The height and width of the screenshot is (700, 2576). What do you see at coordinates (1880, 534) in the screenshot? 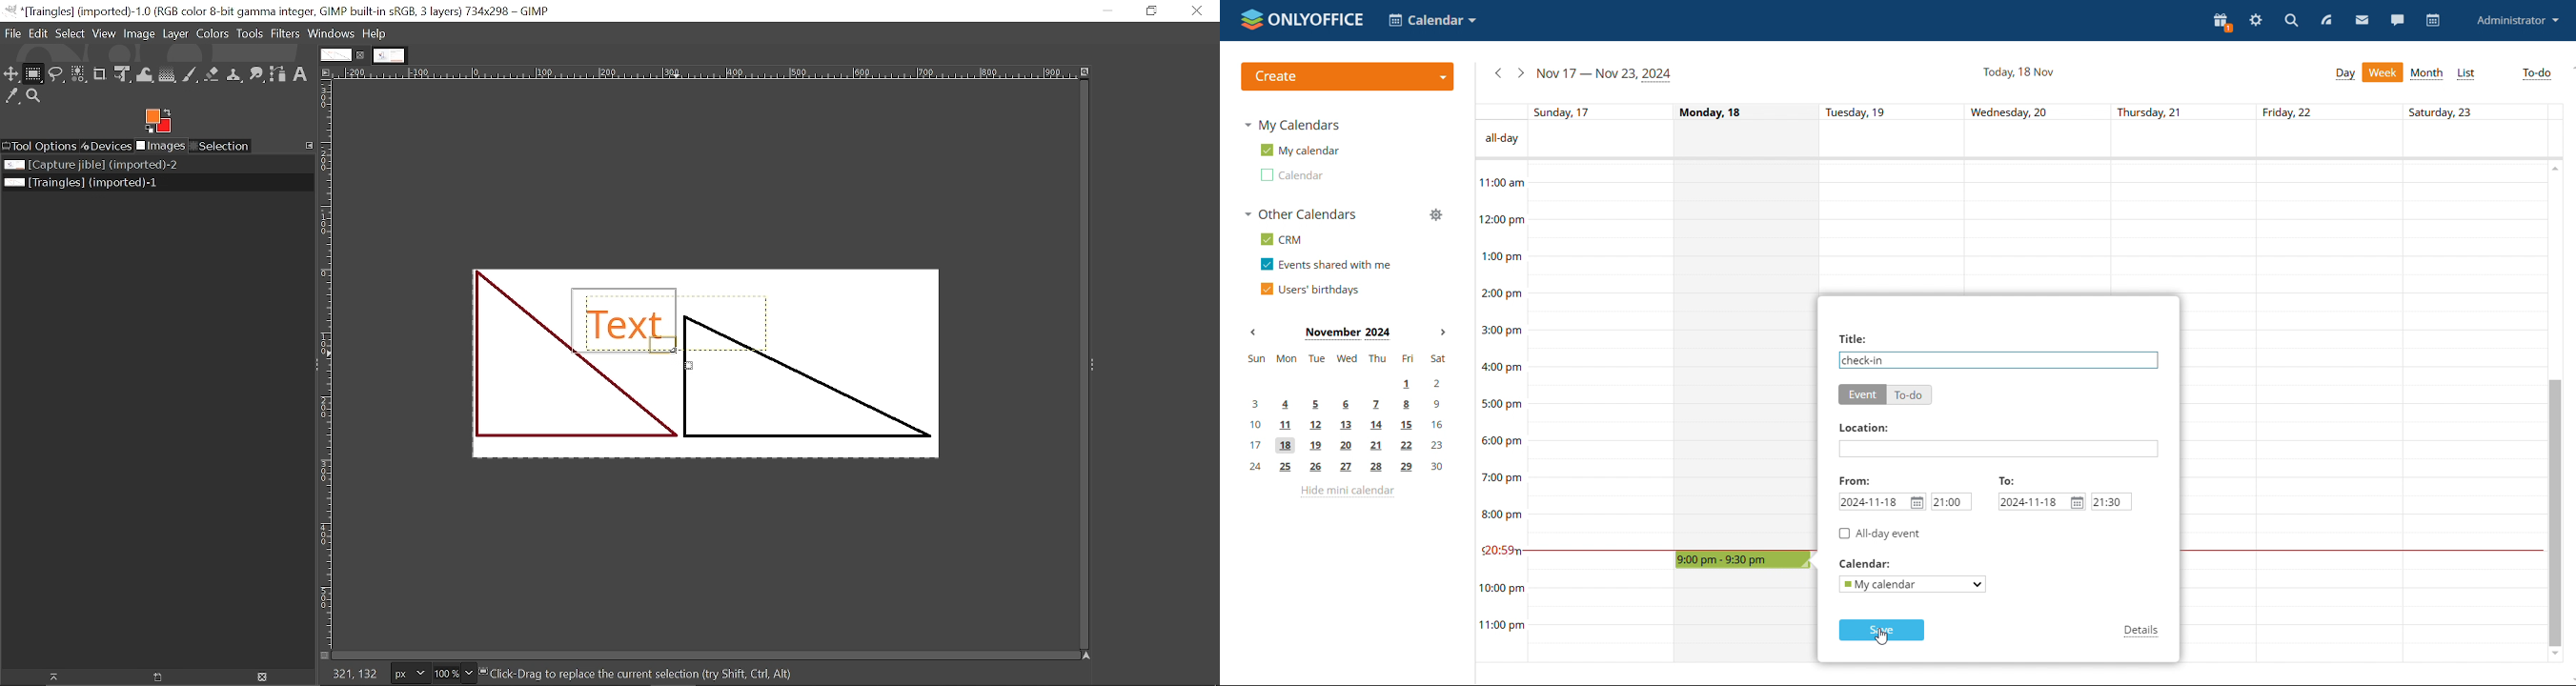
I see `all-day event` at bounding box center [1880, 534].